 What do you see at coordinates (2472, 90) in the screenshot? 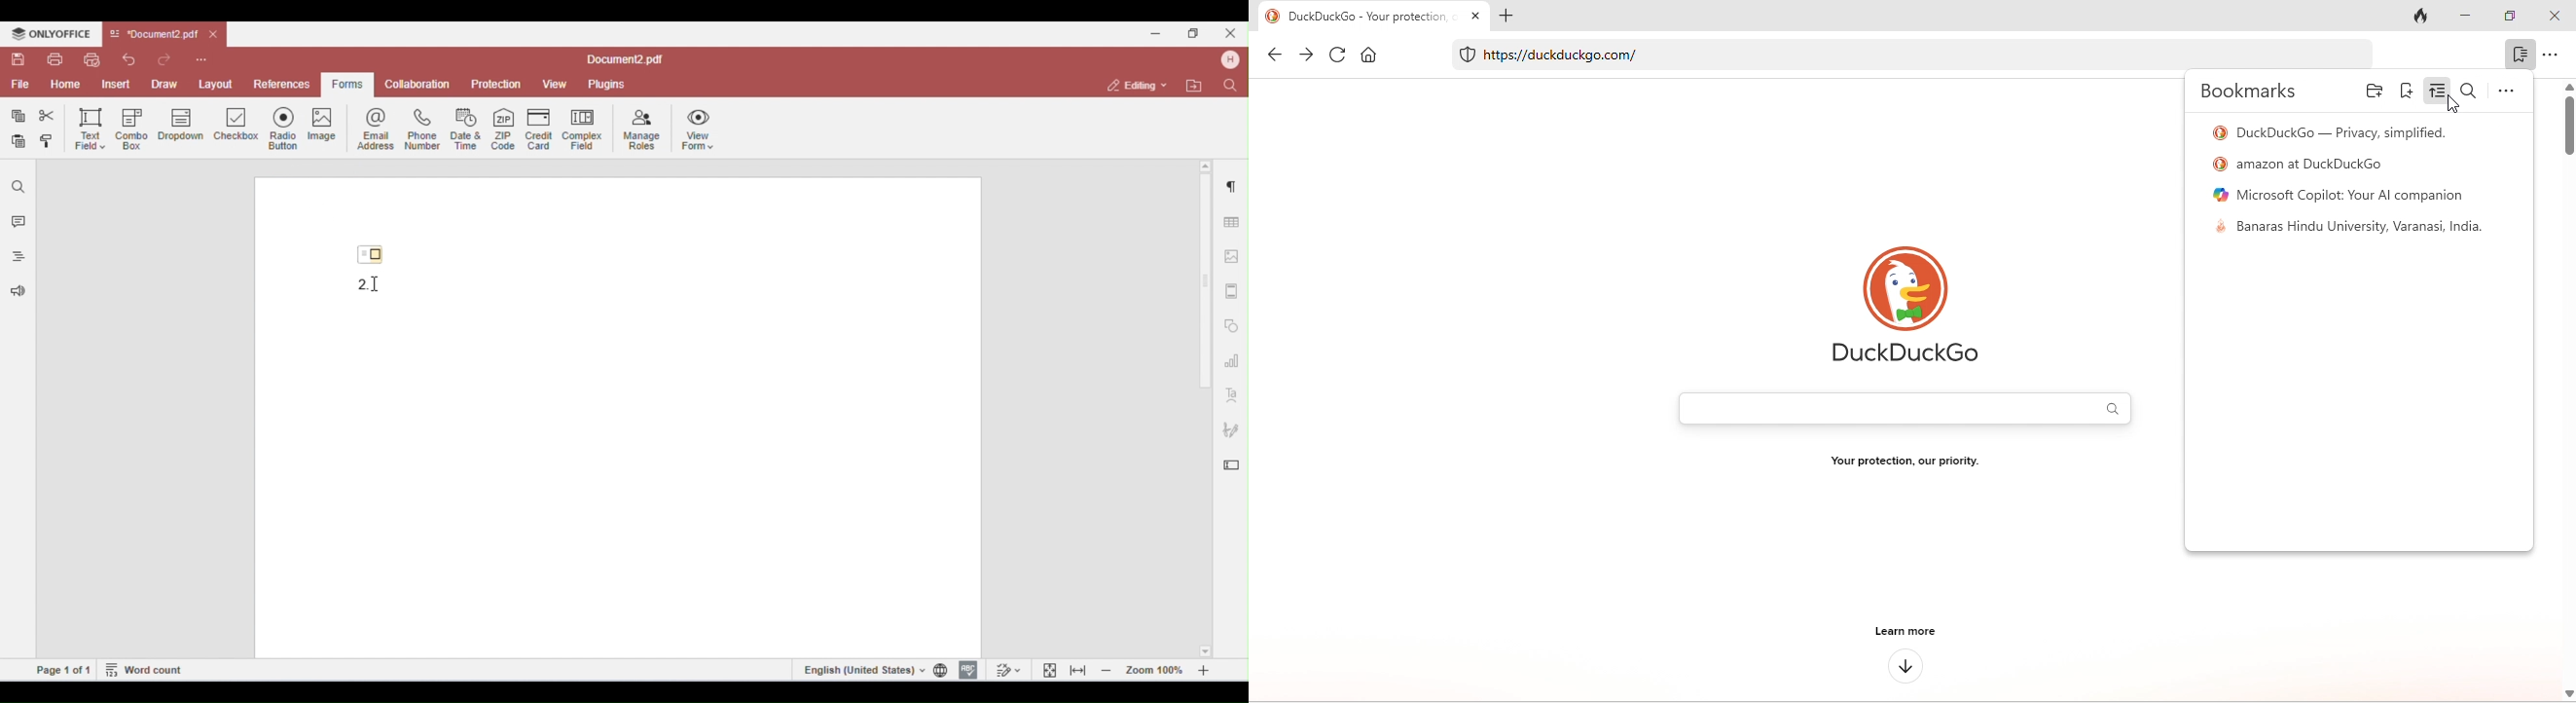
I see `search` at bounding box center [2472, 90].